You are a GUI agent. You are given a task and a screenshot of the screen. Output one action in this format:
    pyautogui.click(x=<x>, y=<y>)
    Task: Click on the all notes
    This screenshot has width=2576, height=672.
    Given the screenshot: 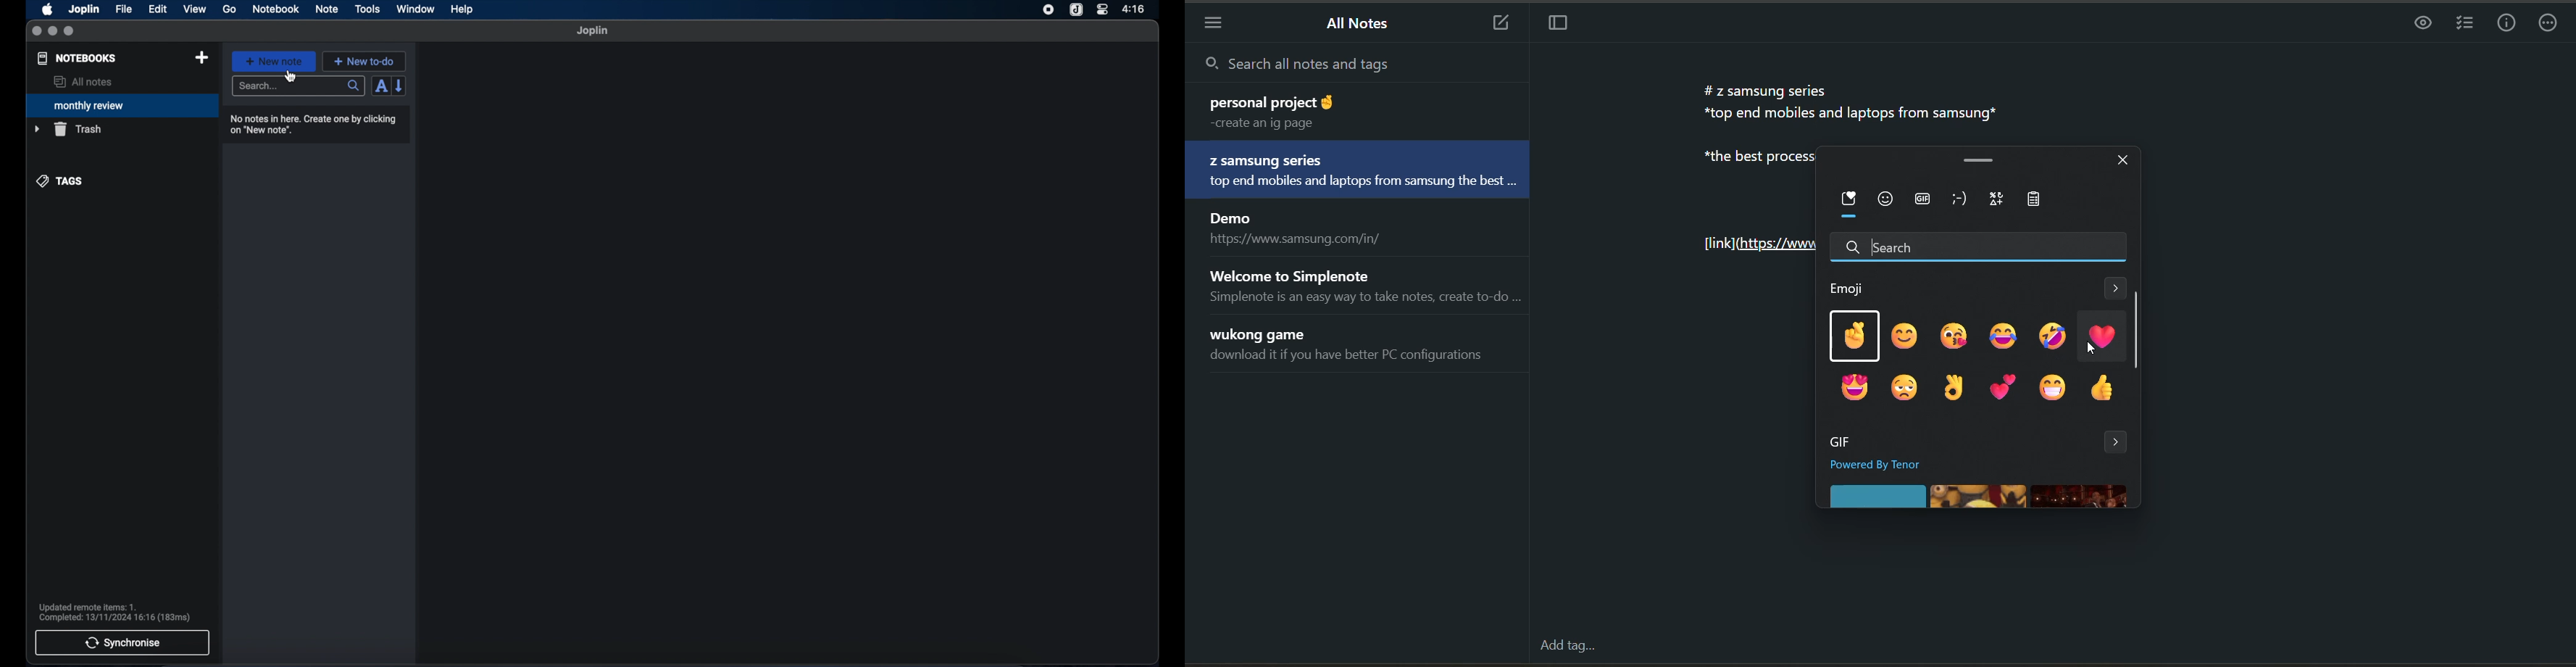 What is the action you would take?
    pyautogui.click(x=1362, y=25)
    